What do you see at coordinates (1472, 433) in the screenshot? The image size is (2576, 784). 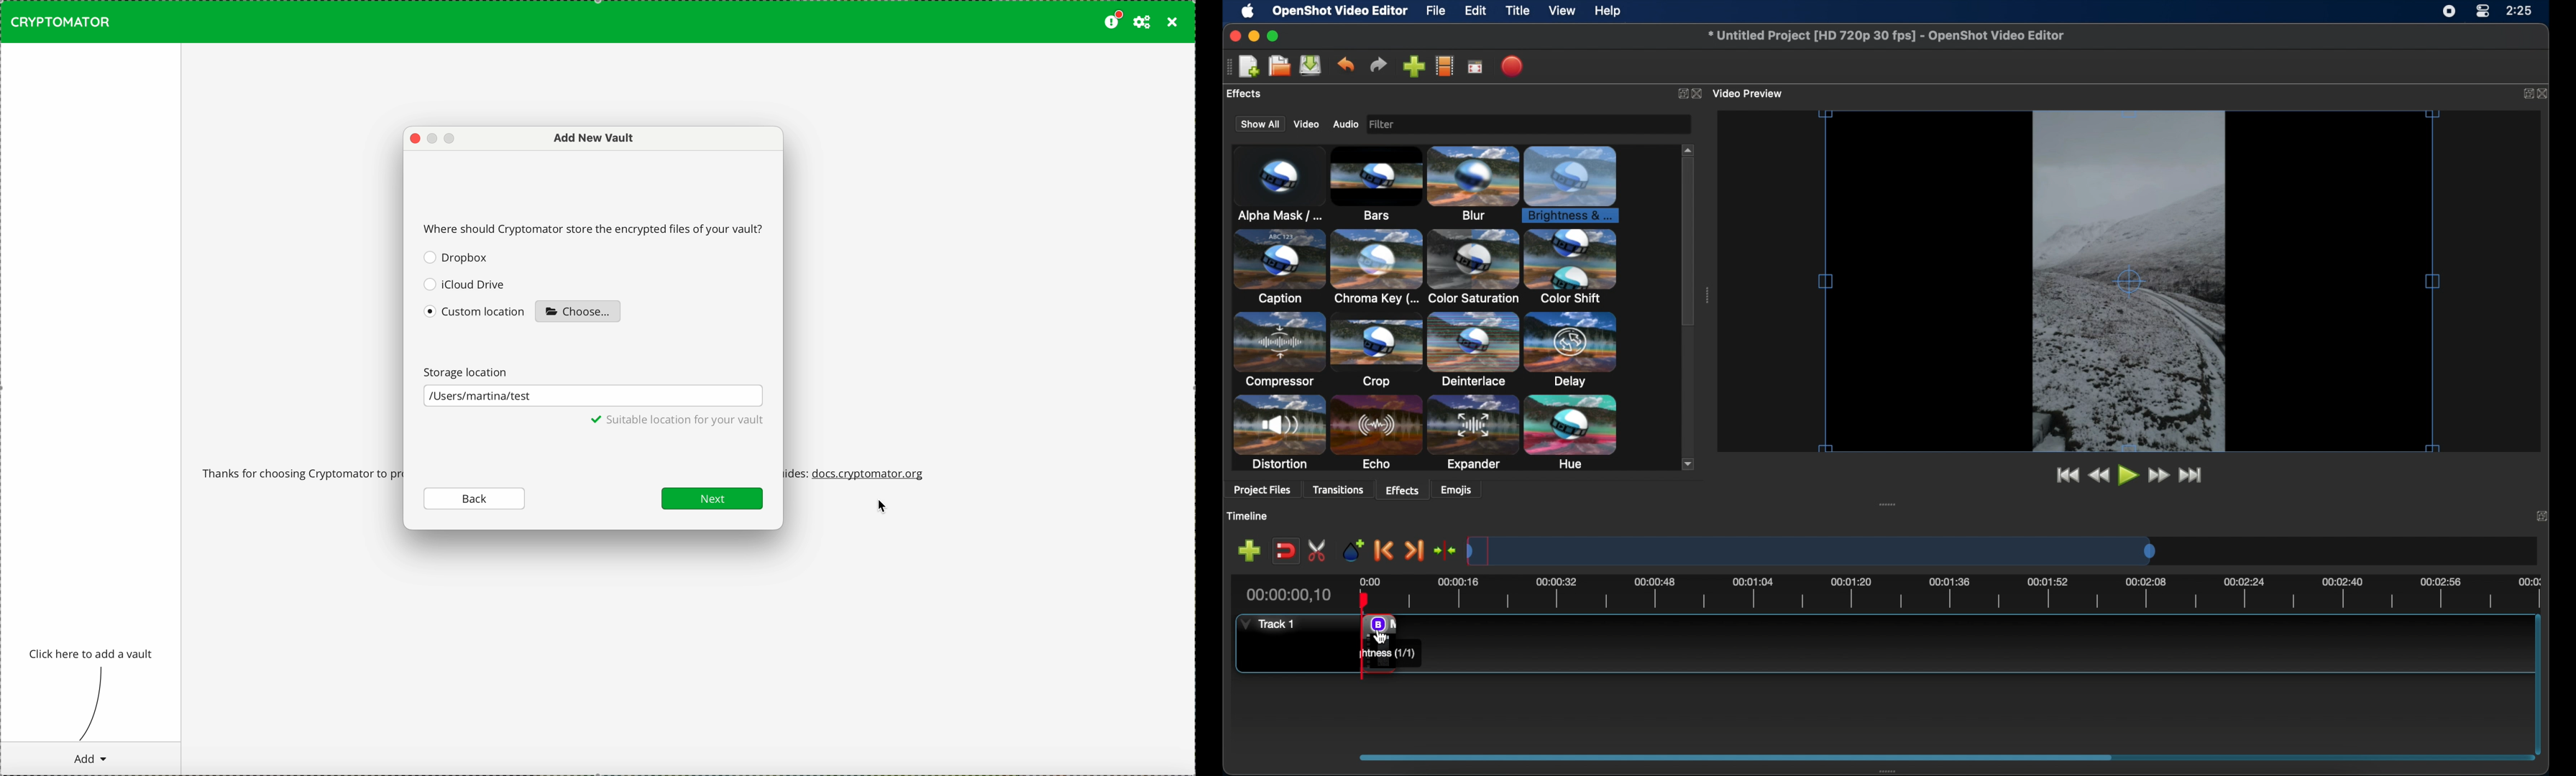 I see `expander` at bounding box center [1472, 433].